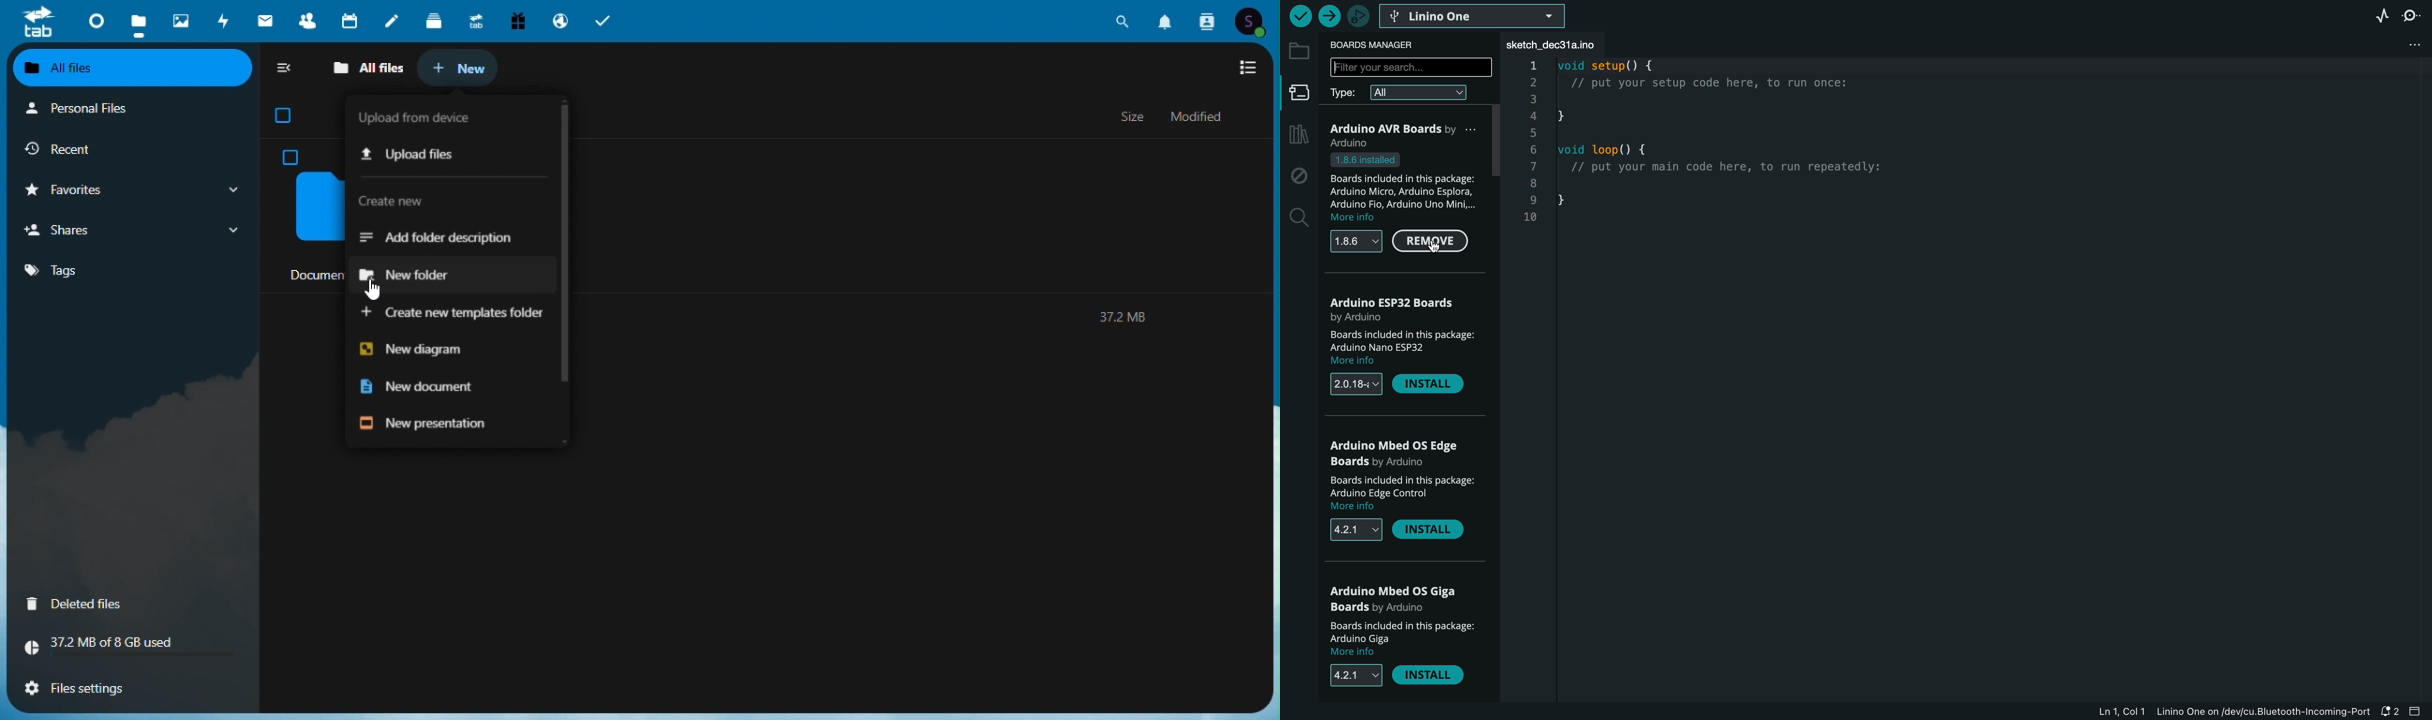 Image resolution: width=2436 pixels, height=728 pixels. I want to click on Storage, so click(126, 649).